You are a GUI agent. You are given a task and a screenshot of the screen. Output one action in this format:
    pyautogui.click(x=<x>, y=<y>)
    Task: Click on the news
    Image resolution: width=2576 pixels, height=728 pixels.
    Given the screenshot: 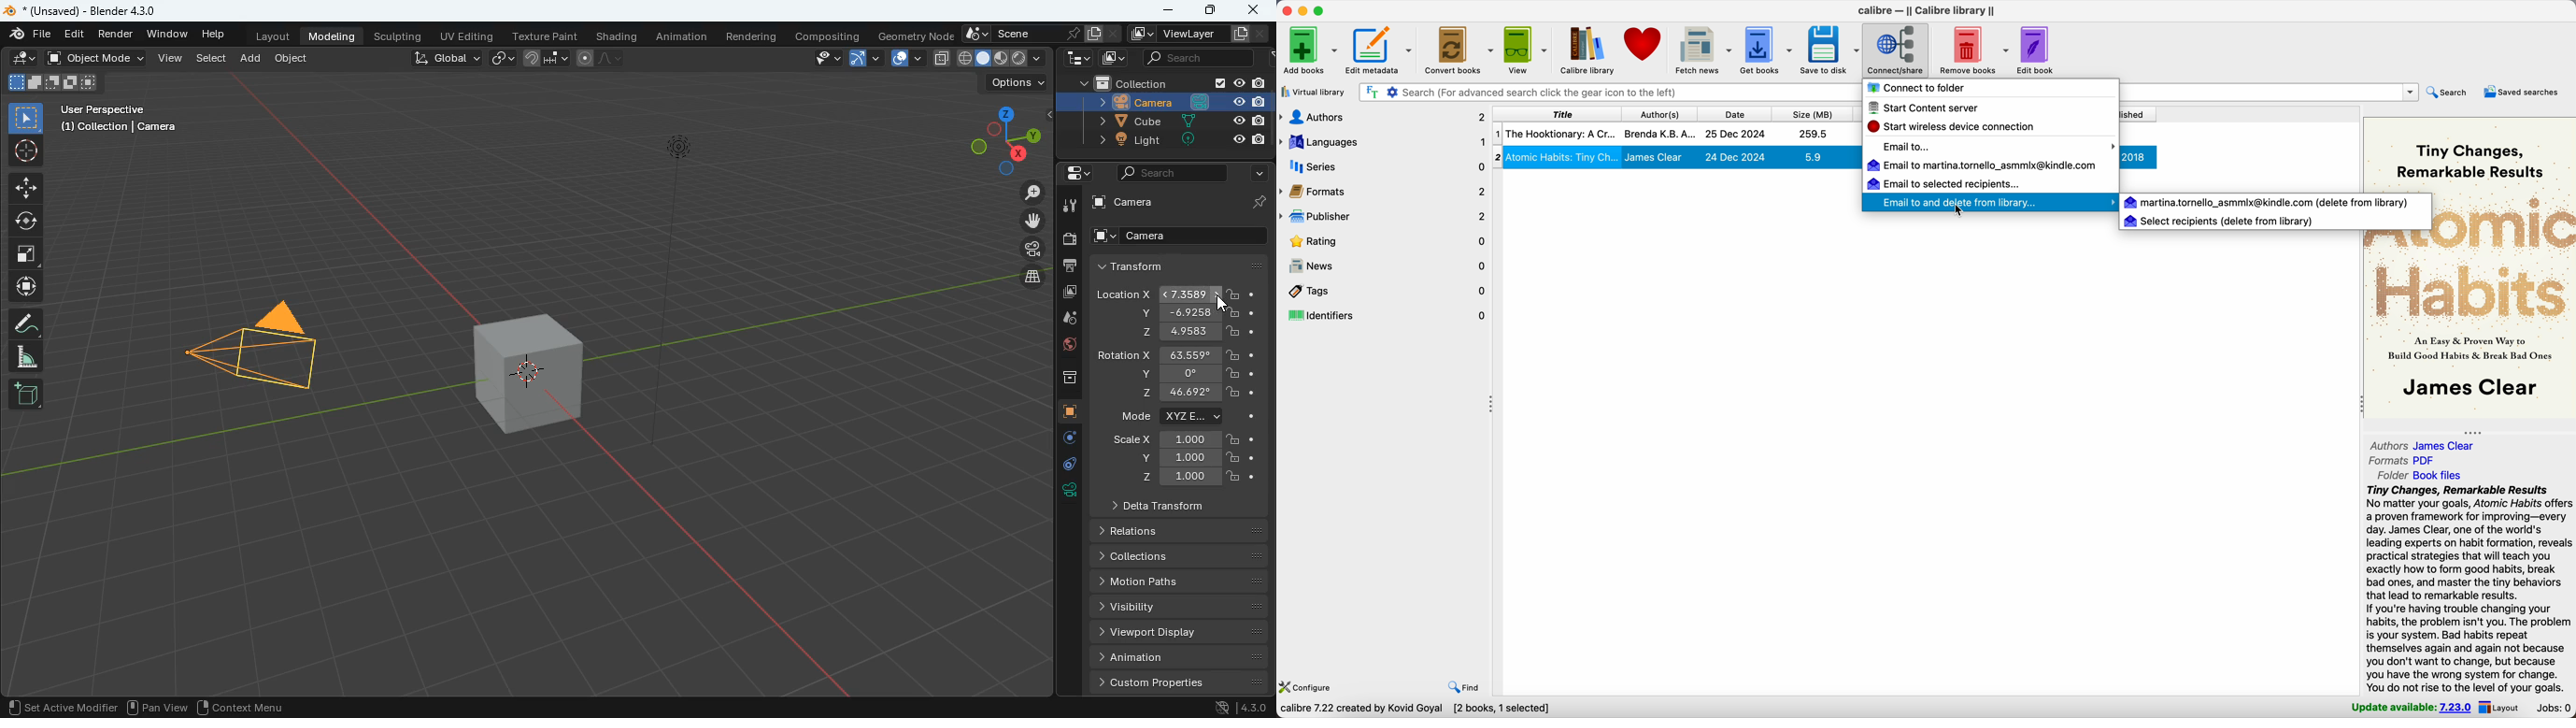 What is the action you would take?
    pyautogui.click(x=1384, y=266)
    